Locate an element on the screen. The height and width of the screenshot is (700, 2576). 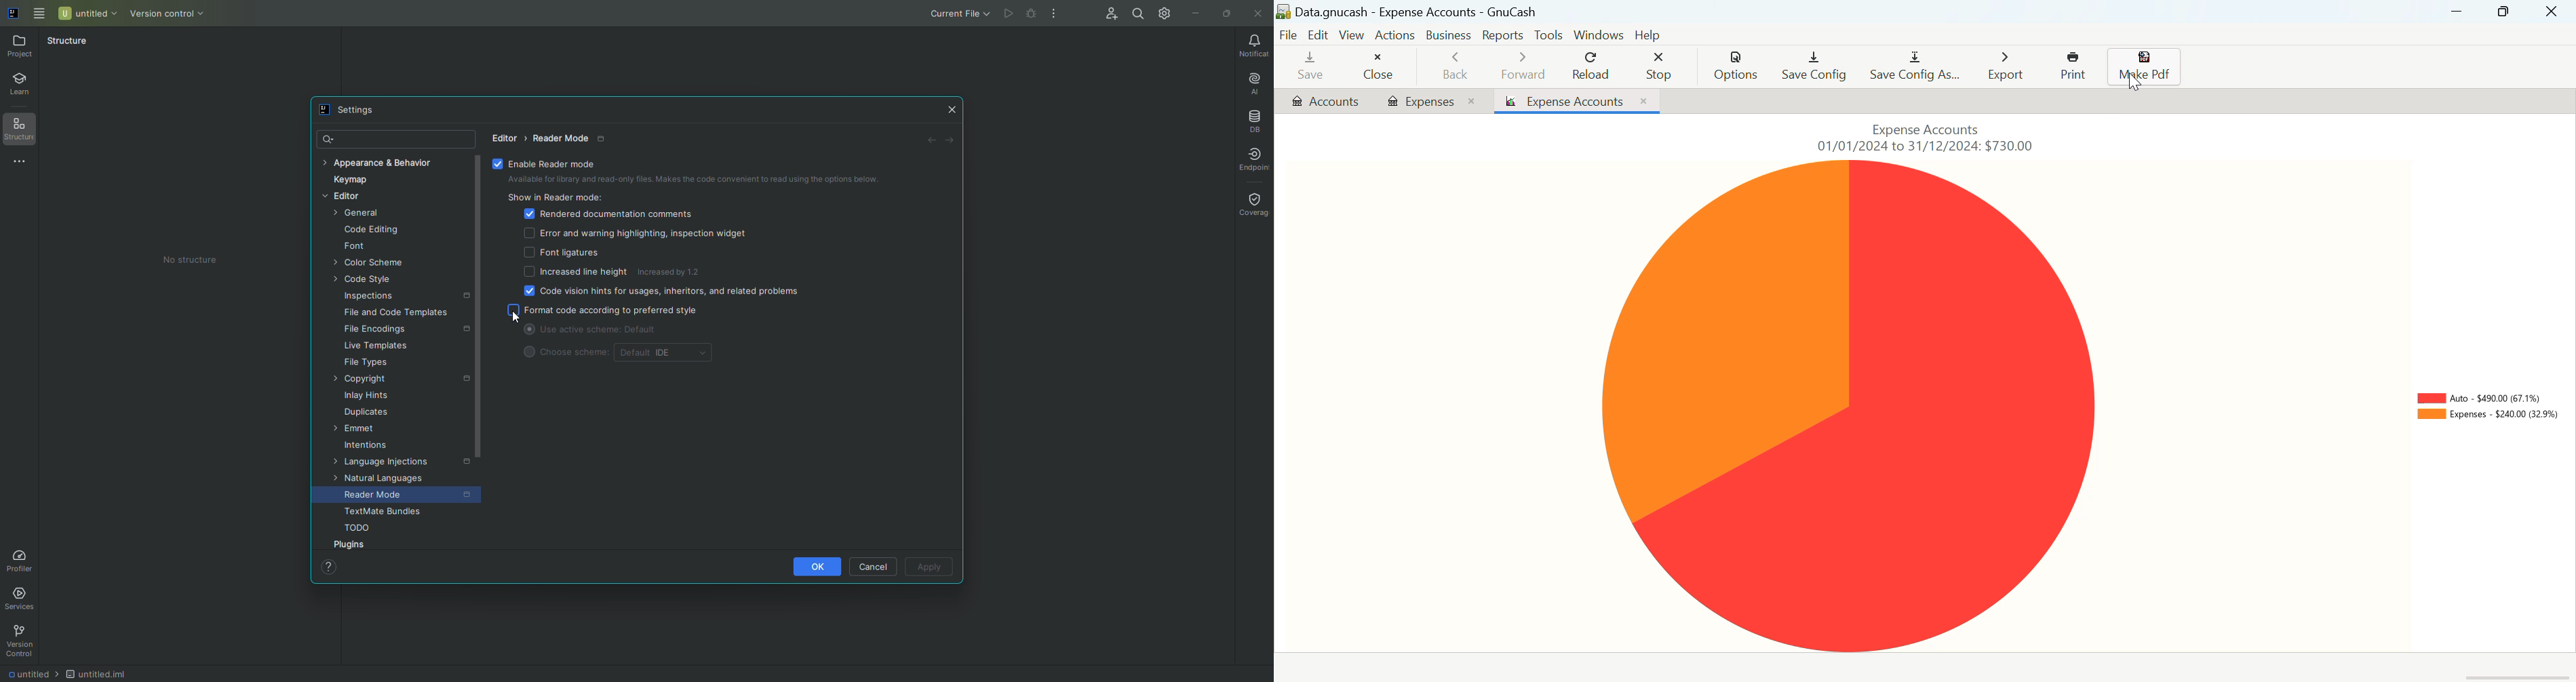
Main Menu is located at coordinates (37, 15).